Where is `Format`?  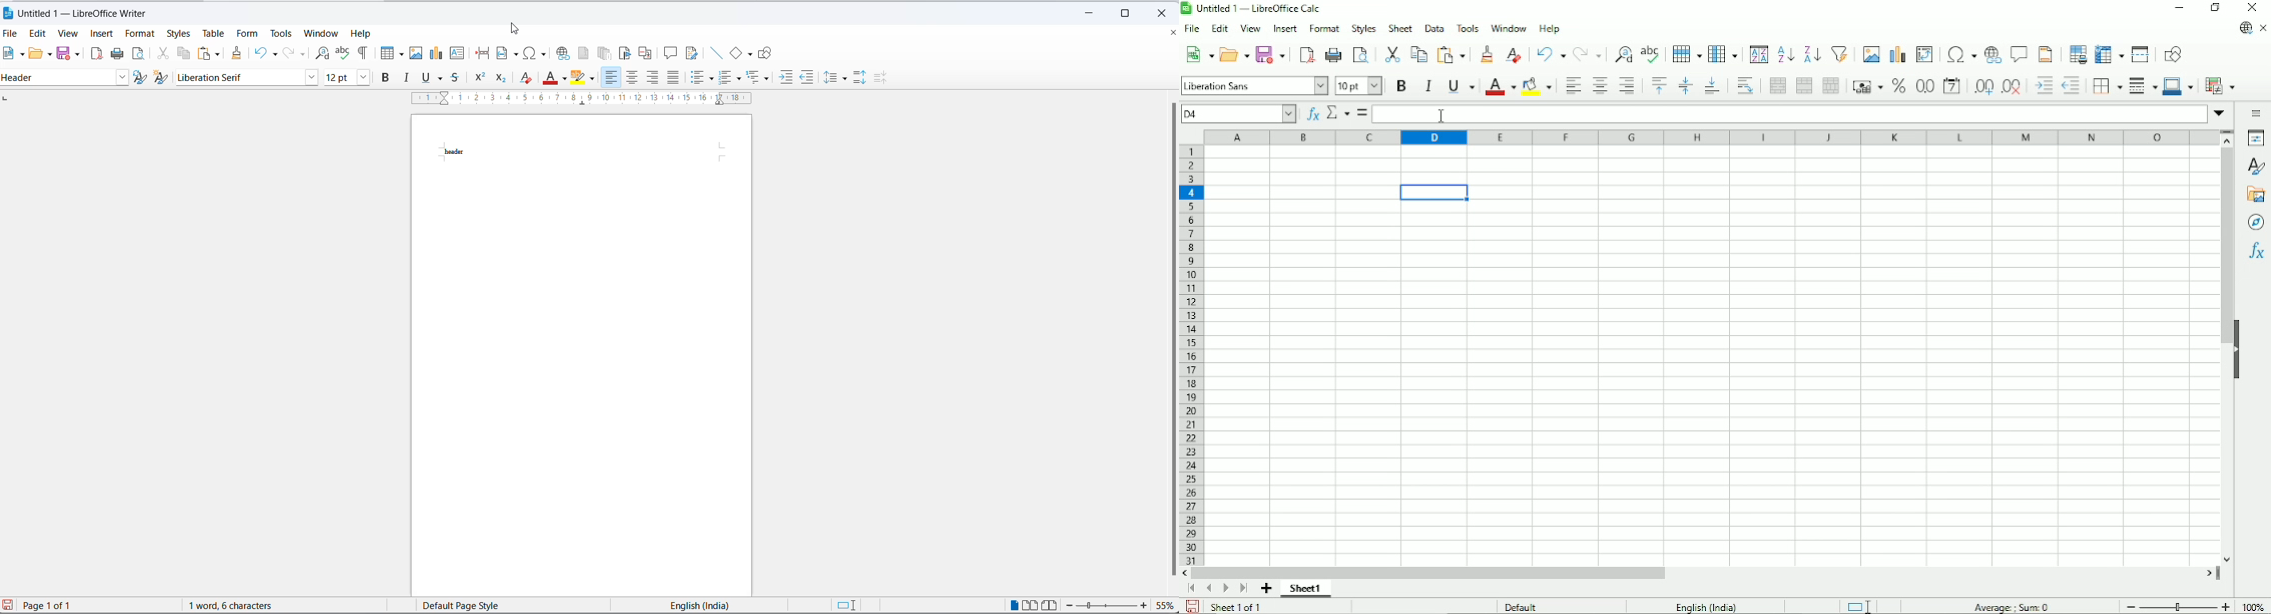 Format is located at coordinates (1325, 28).